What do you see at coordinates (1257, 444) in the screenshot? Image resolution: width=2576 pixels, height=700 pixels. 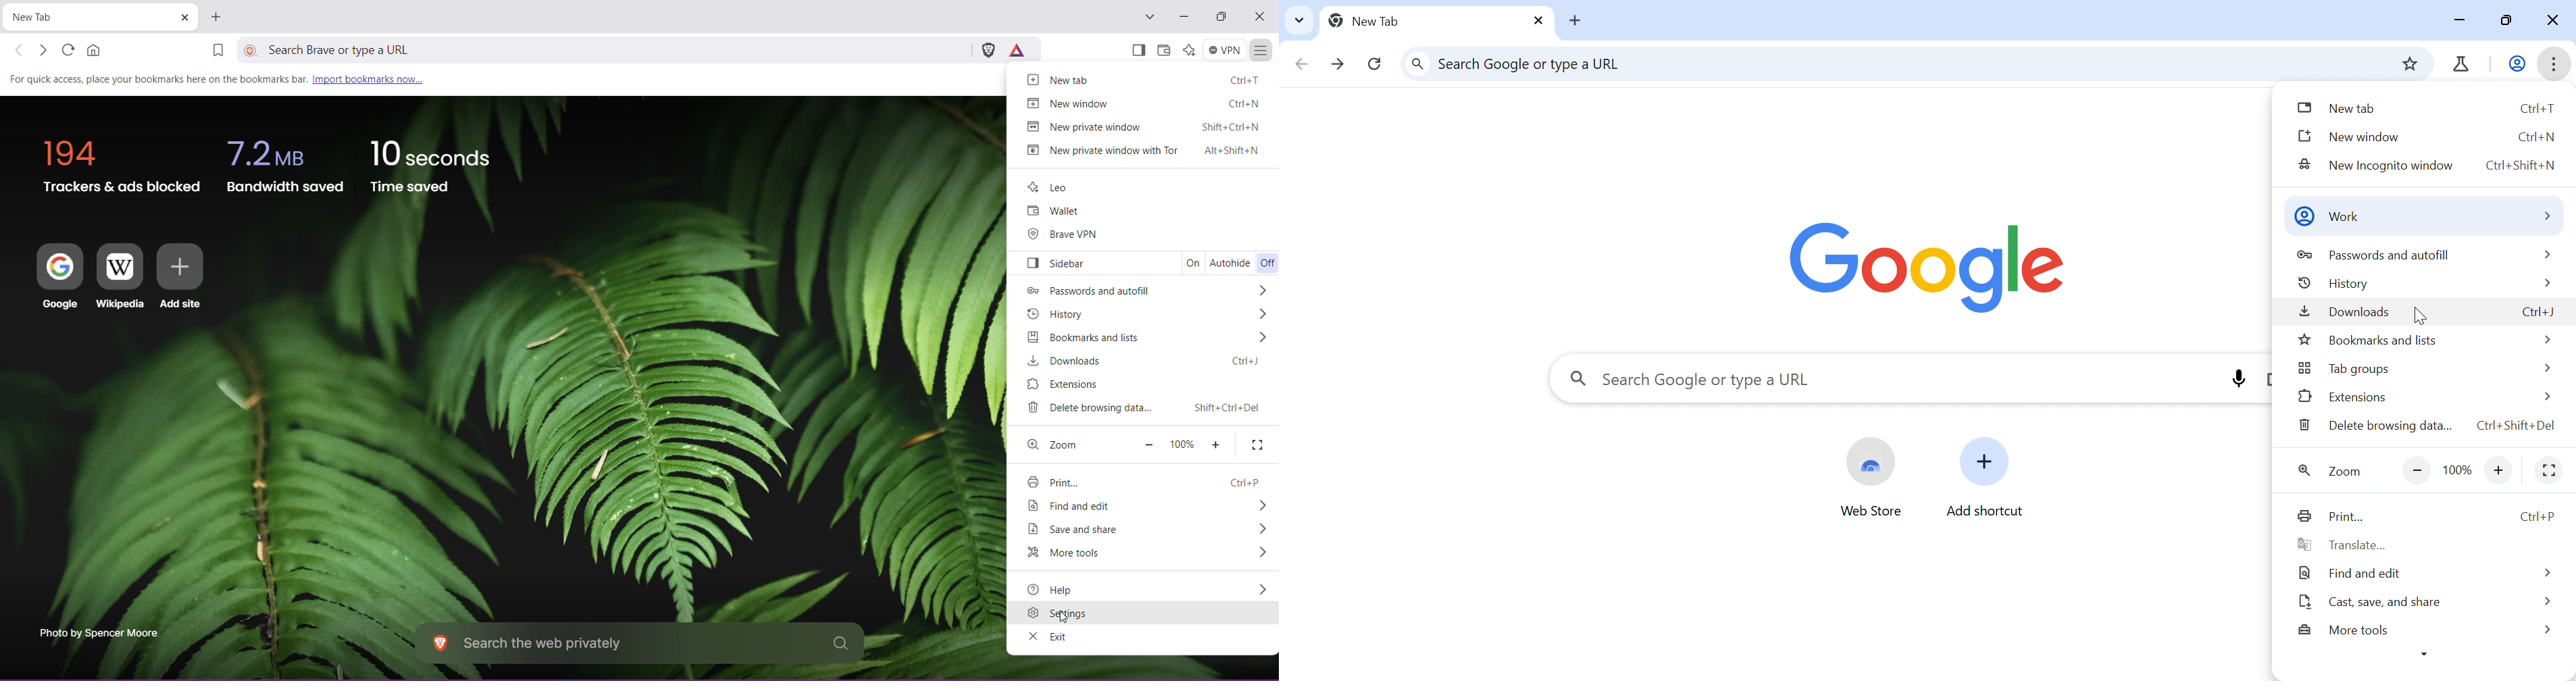 I see `Fullscreen` at bounding box center [1257, 444].